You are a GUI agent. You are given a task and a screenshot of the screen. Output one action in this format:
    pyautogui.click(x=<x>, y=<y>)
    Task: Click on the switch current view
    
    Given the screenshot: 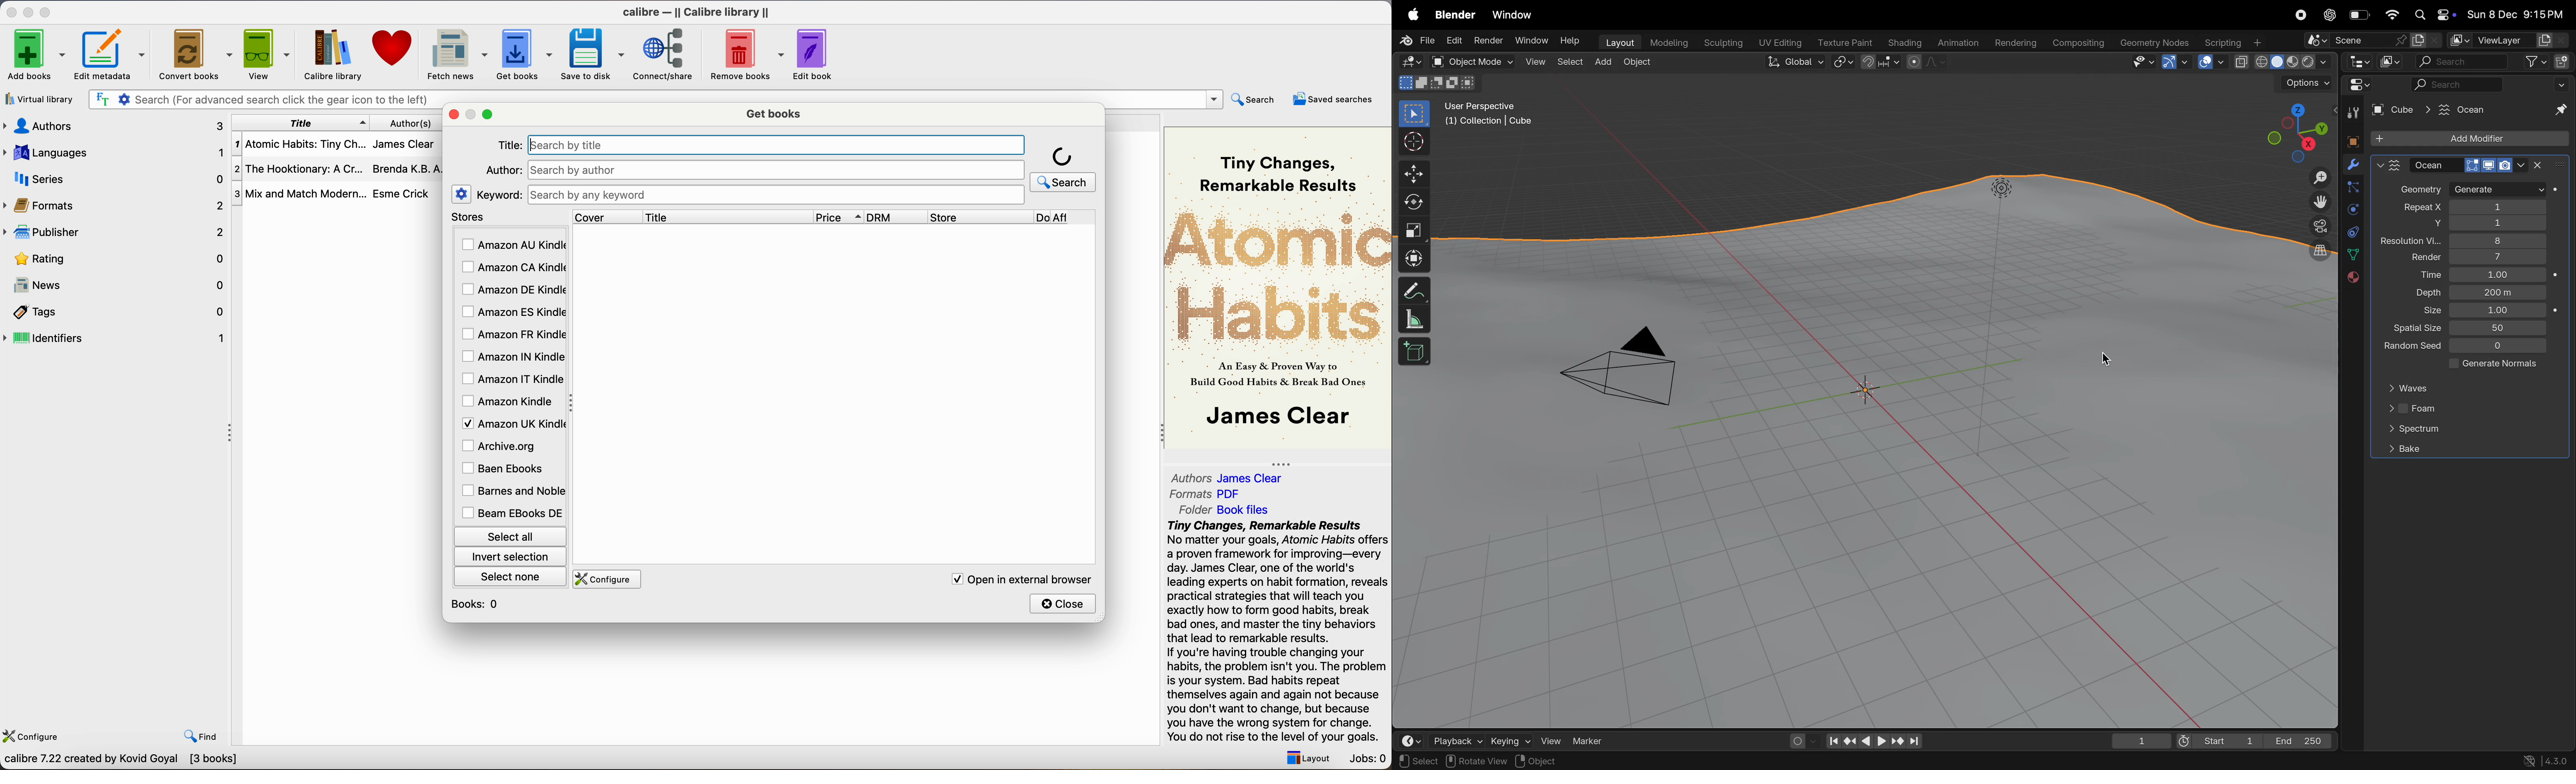 What is the action you would take?
    pyautogui.click(x=2314, y=253)
    